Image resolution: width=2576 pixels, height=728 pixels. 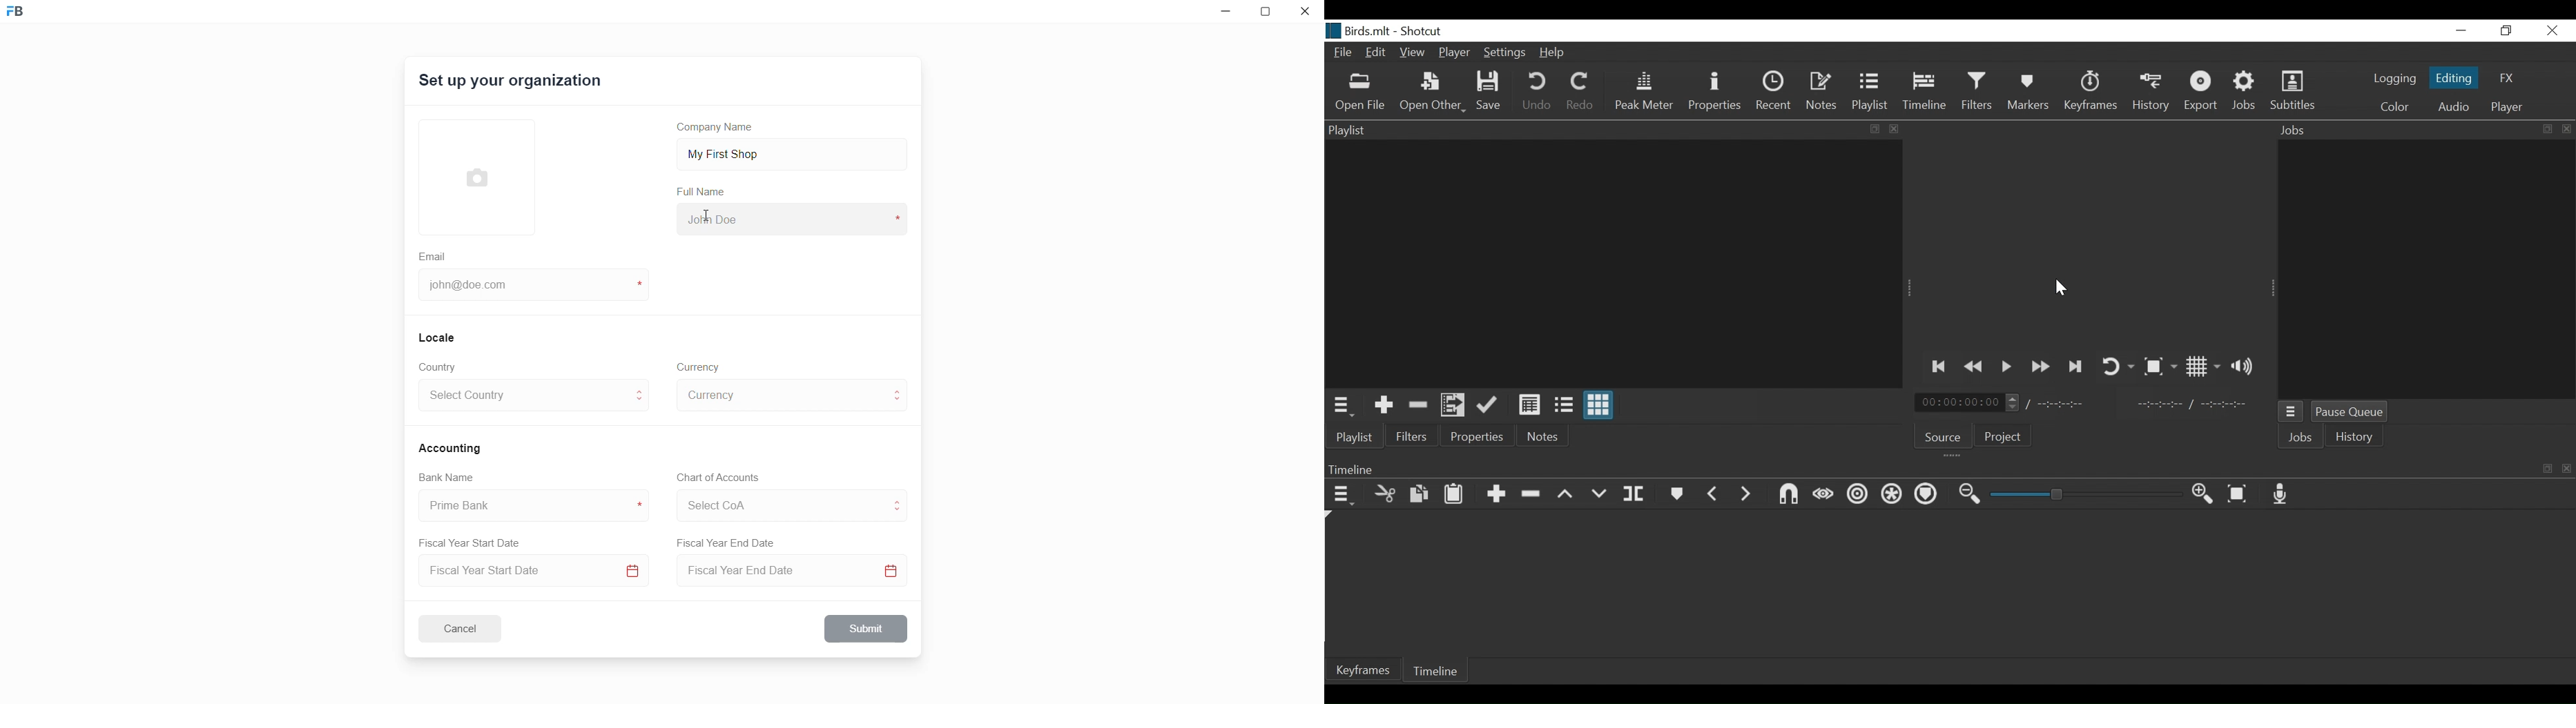 I want to click on Close, so click(x=2550, y=30).